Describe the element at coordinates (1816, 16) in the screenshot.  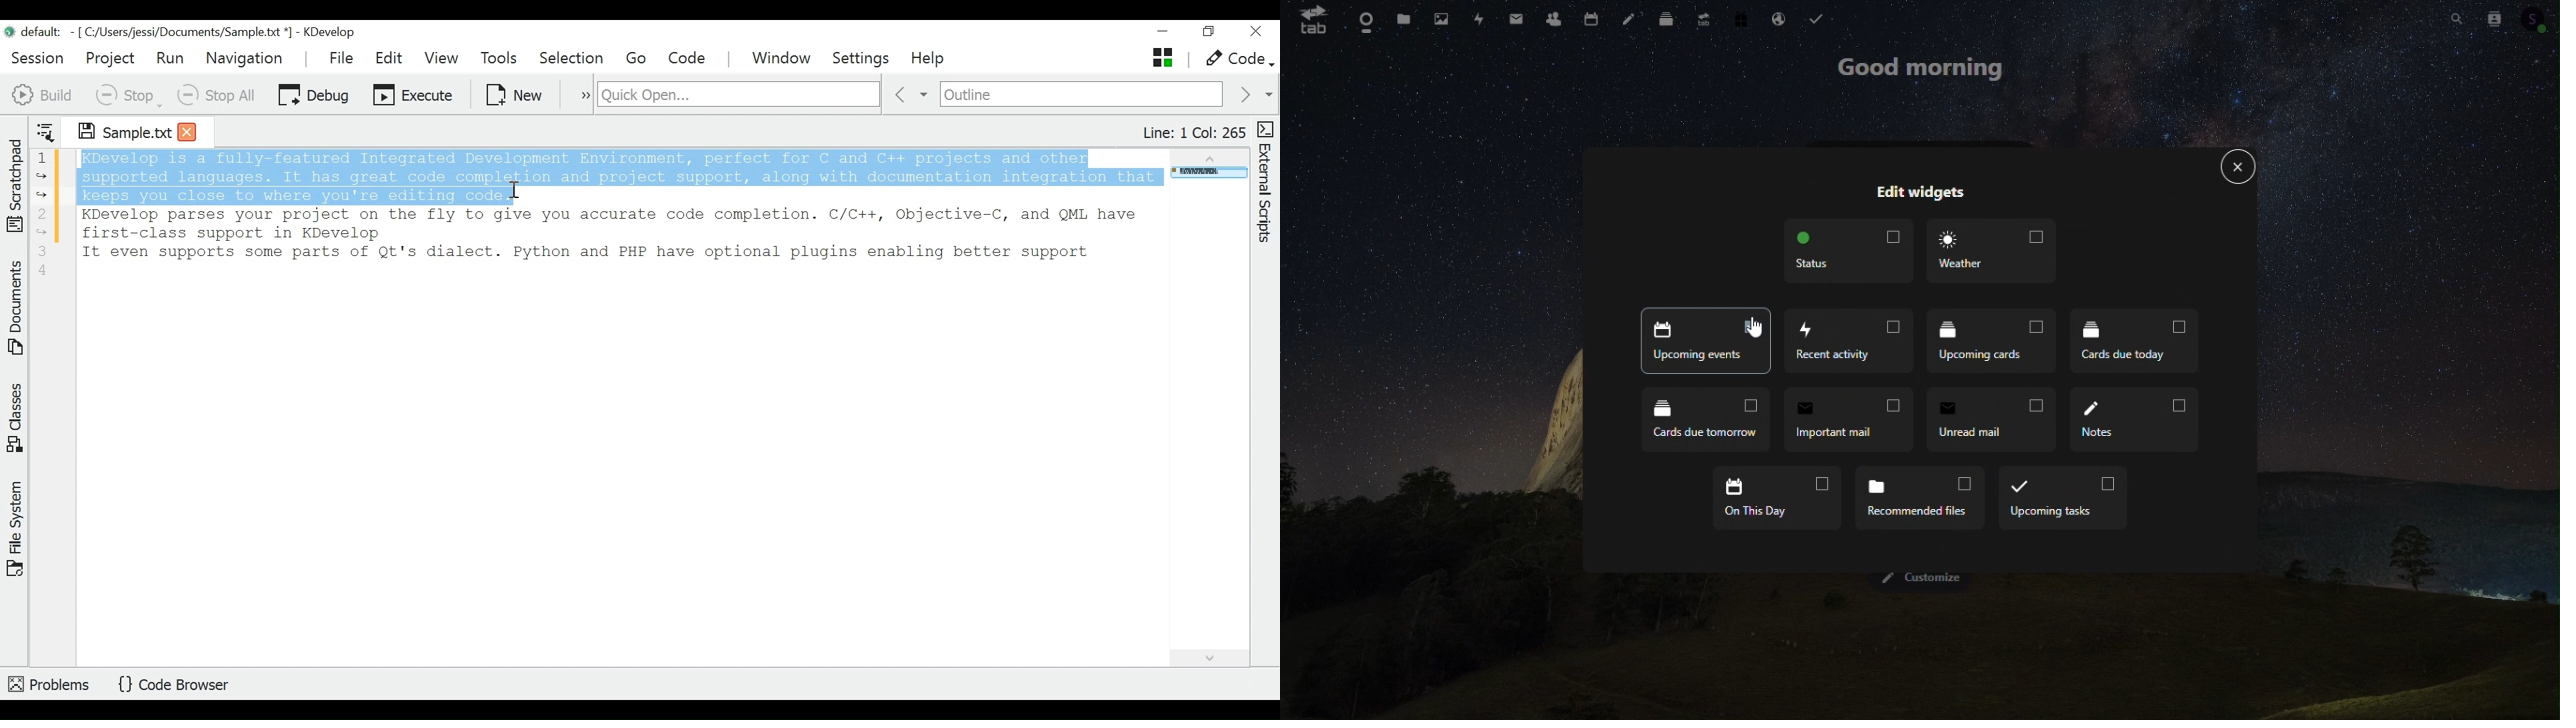
I see `Tasks` at that location.